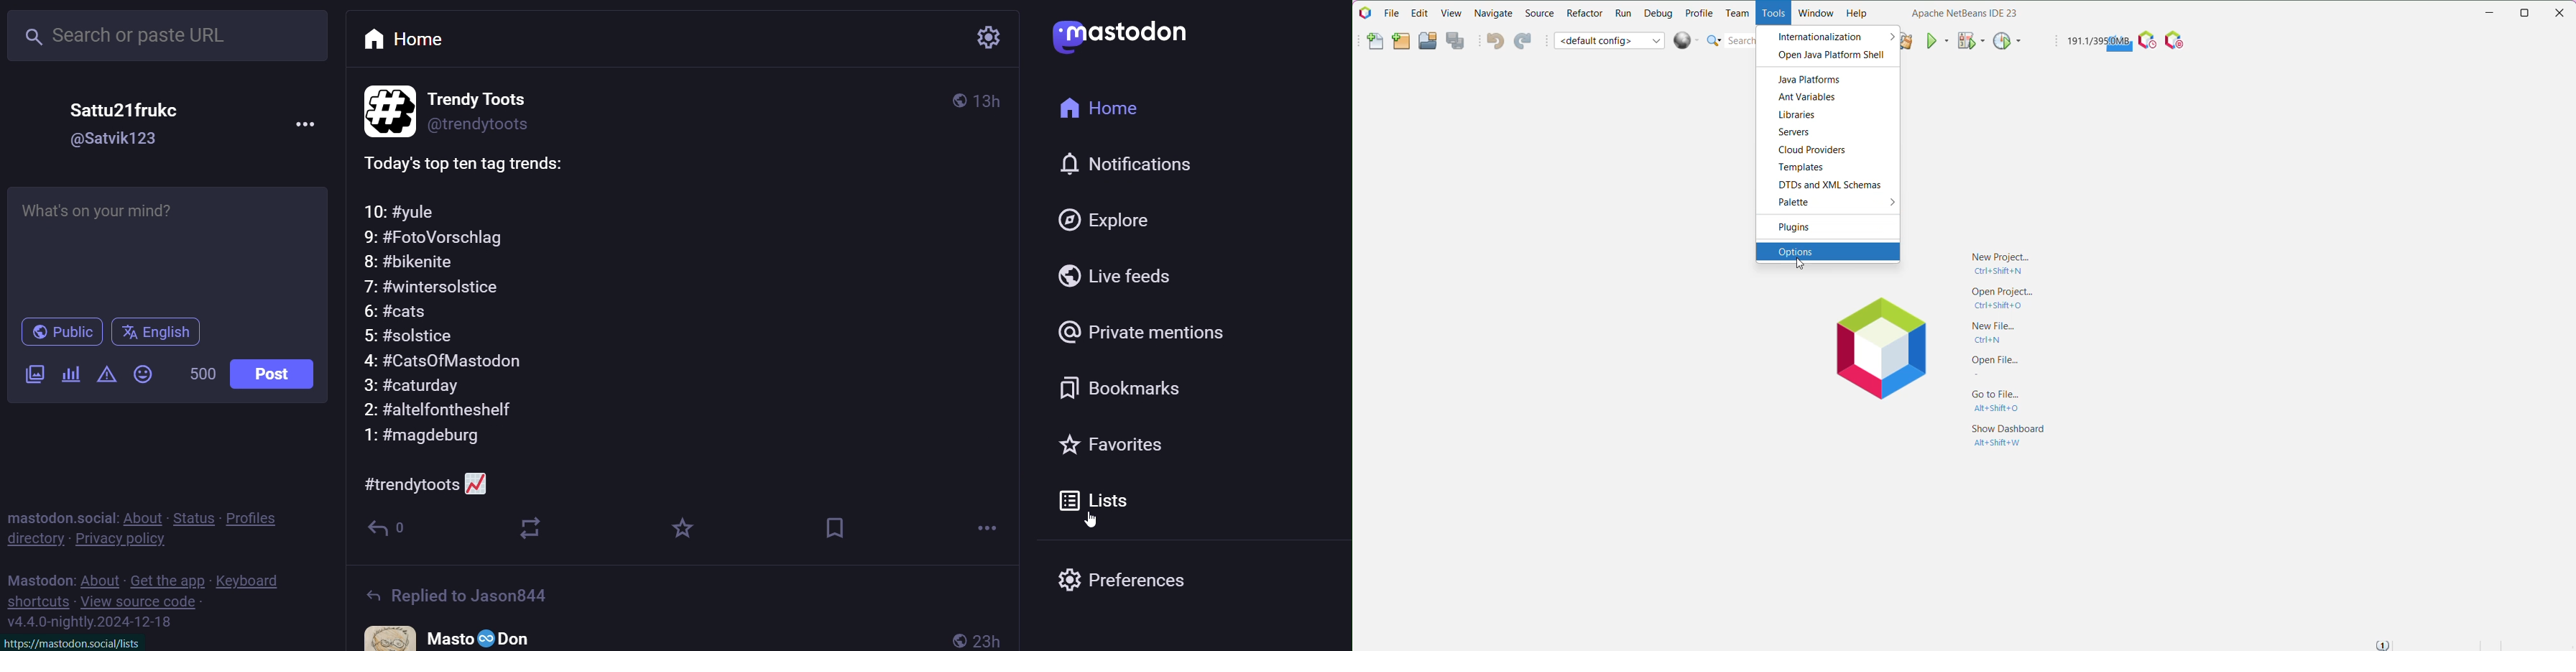 The image size is (2576, 672). I want to click on about, so click(142, 516).